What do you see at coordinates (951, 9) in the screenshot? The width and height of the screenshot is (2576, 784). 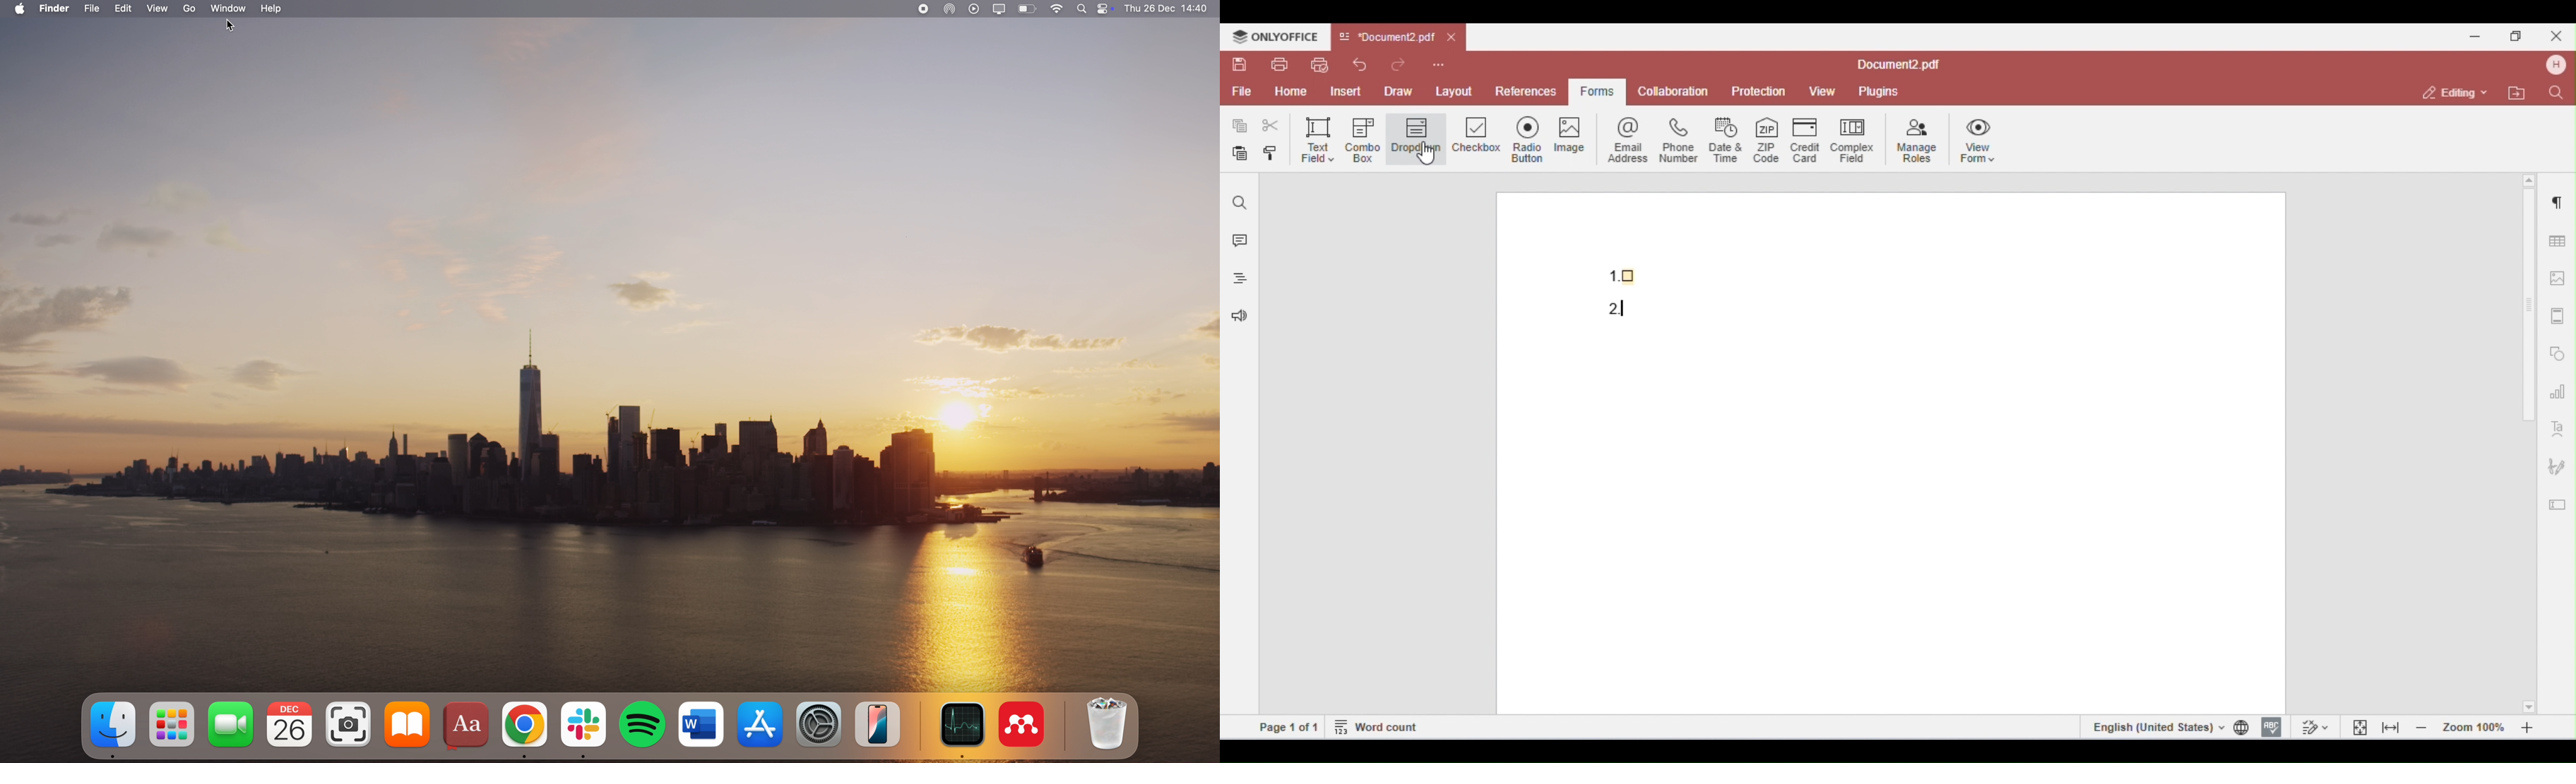 I see `Airdrop` at bounding box center [951, 9].